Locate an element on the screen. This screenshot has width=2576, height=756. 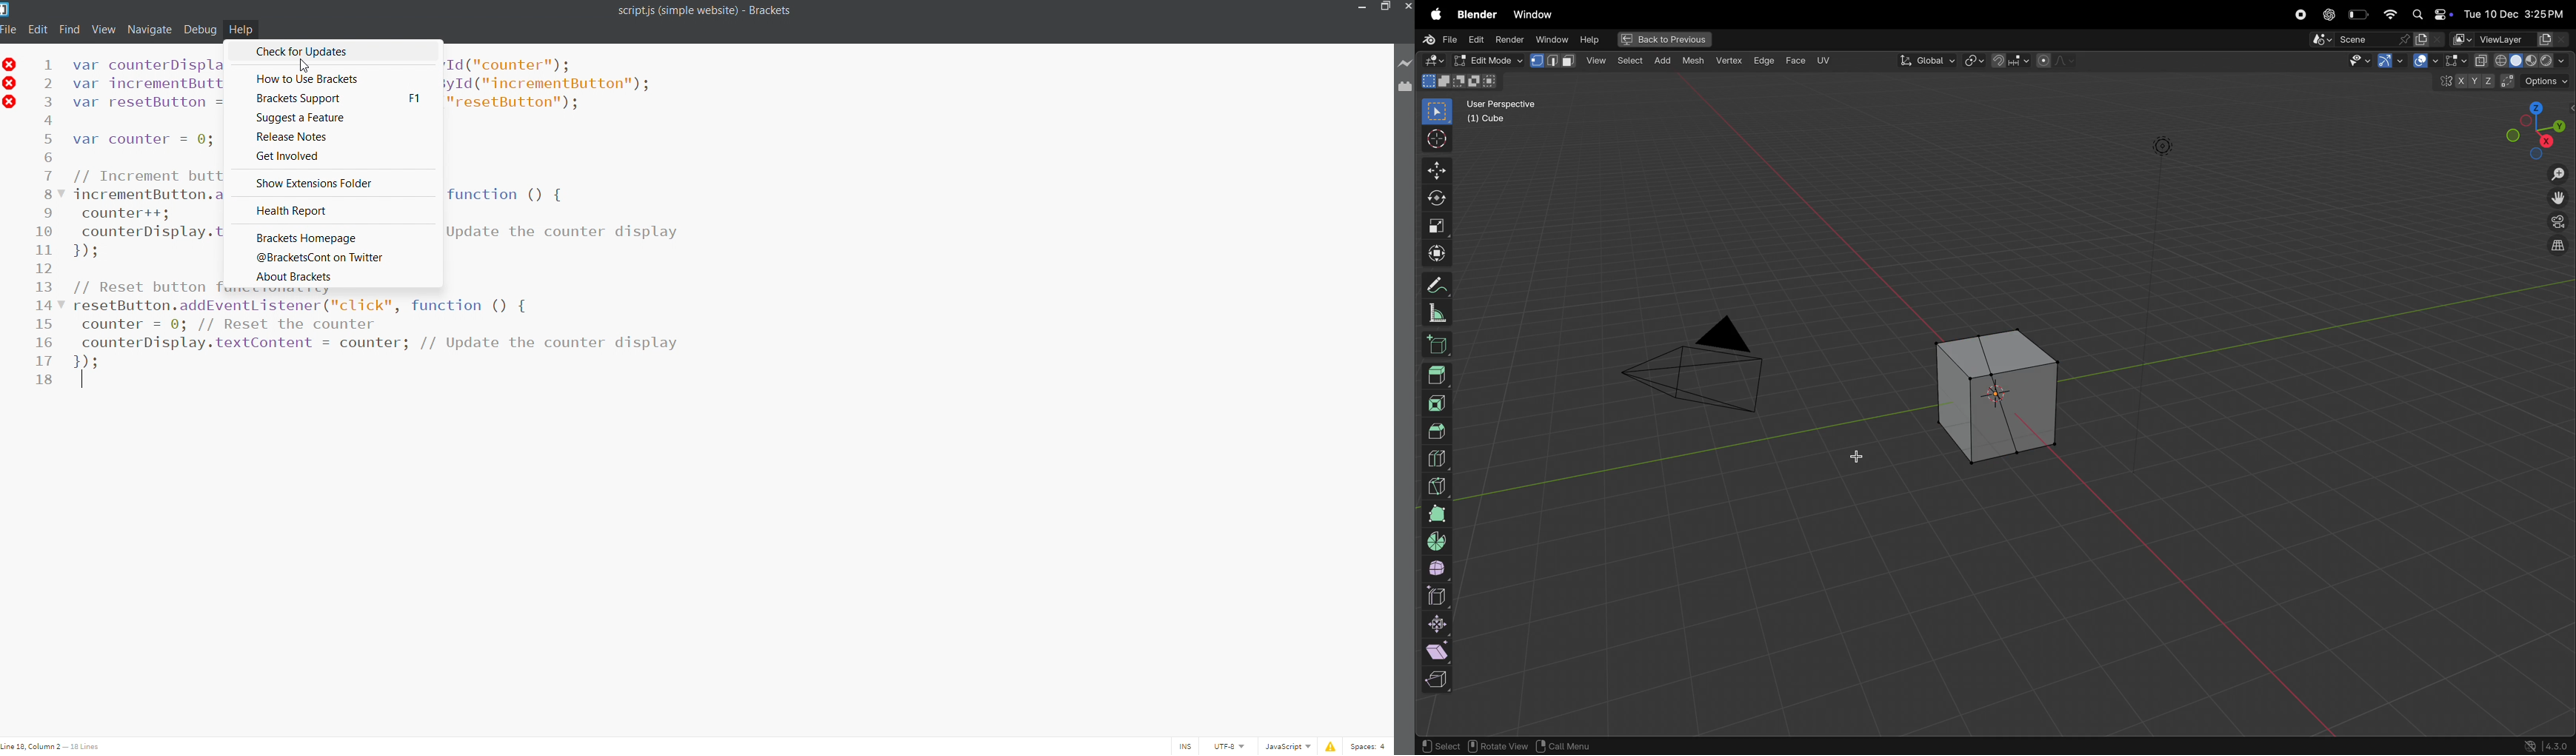
Edit is located at coordinates (1477, 39).